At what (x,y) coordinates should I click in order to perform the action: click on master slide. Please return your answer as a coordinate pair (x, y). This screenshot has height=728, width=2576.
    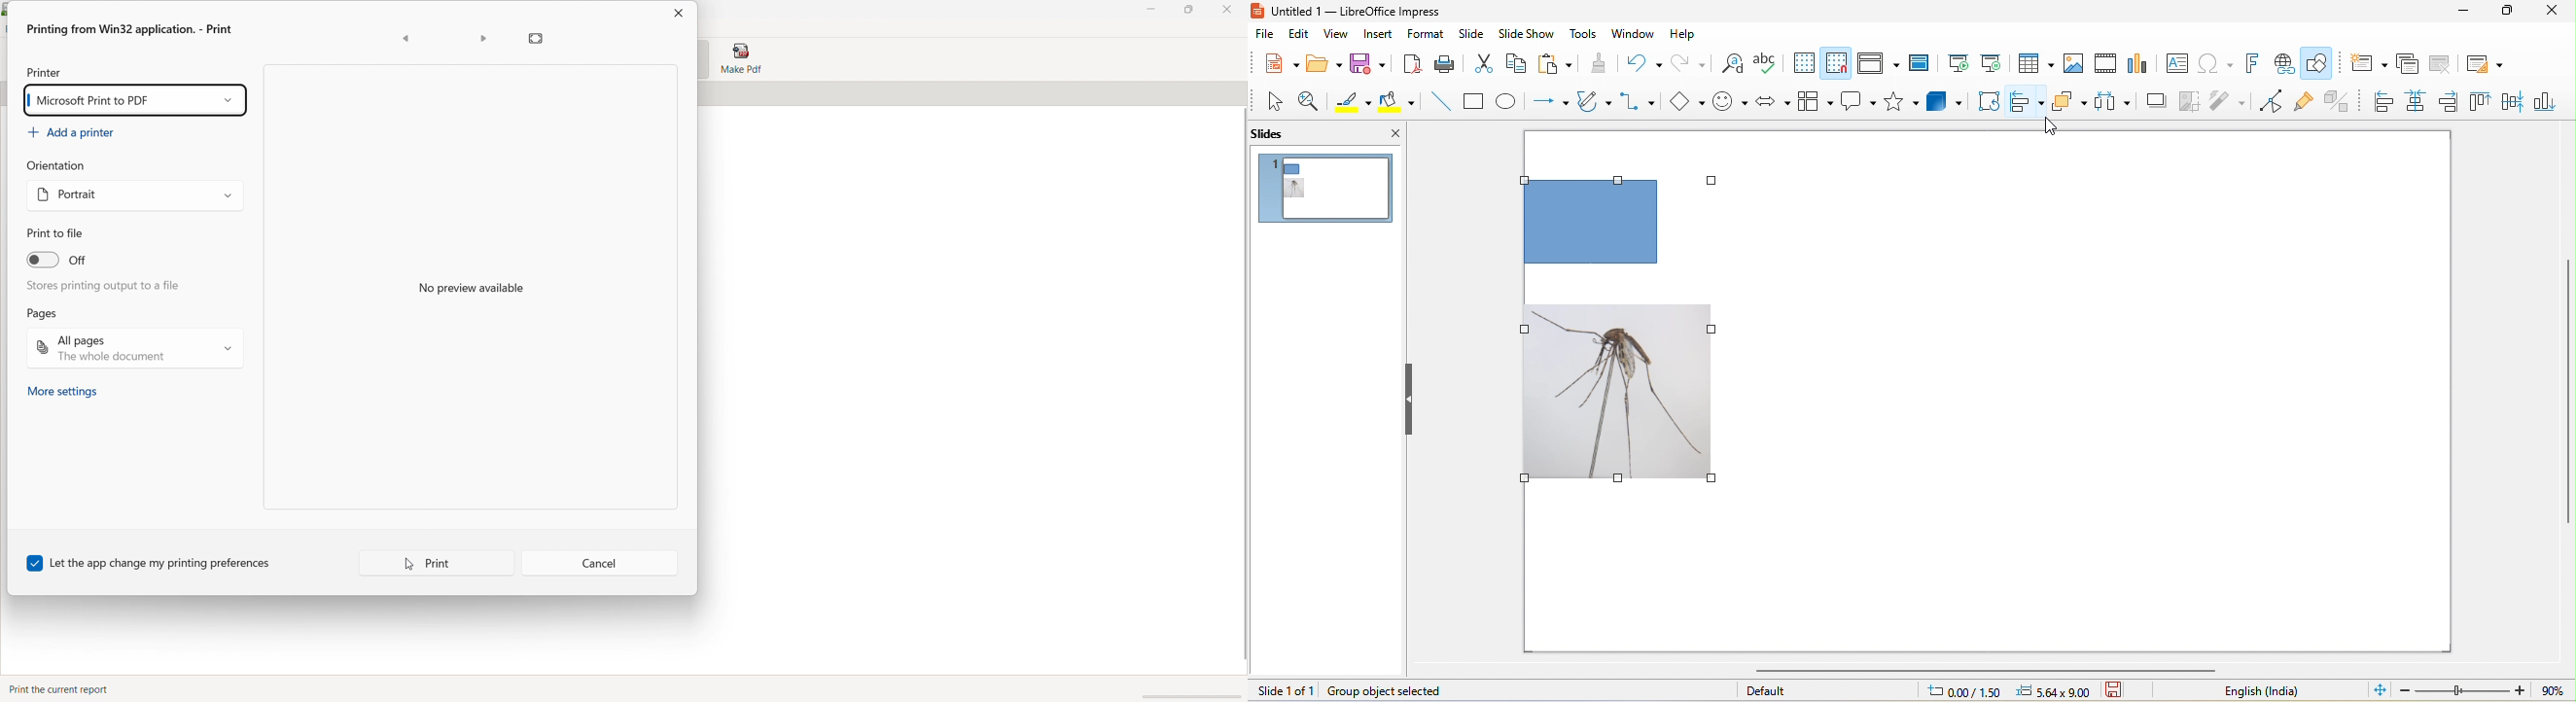
    Looking at the image, I should click on (1923, 62).